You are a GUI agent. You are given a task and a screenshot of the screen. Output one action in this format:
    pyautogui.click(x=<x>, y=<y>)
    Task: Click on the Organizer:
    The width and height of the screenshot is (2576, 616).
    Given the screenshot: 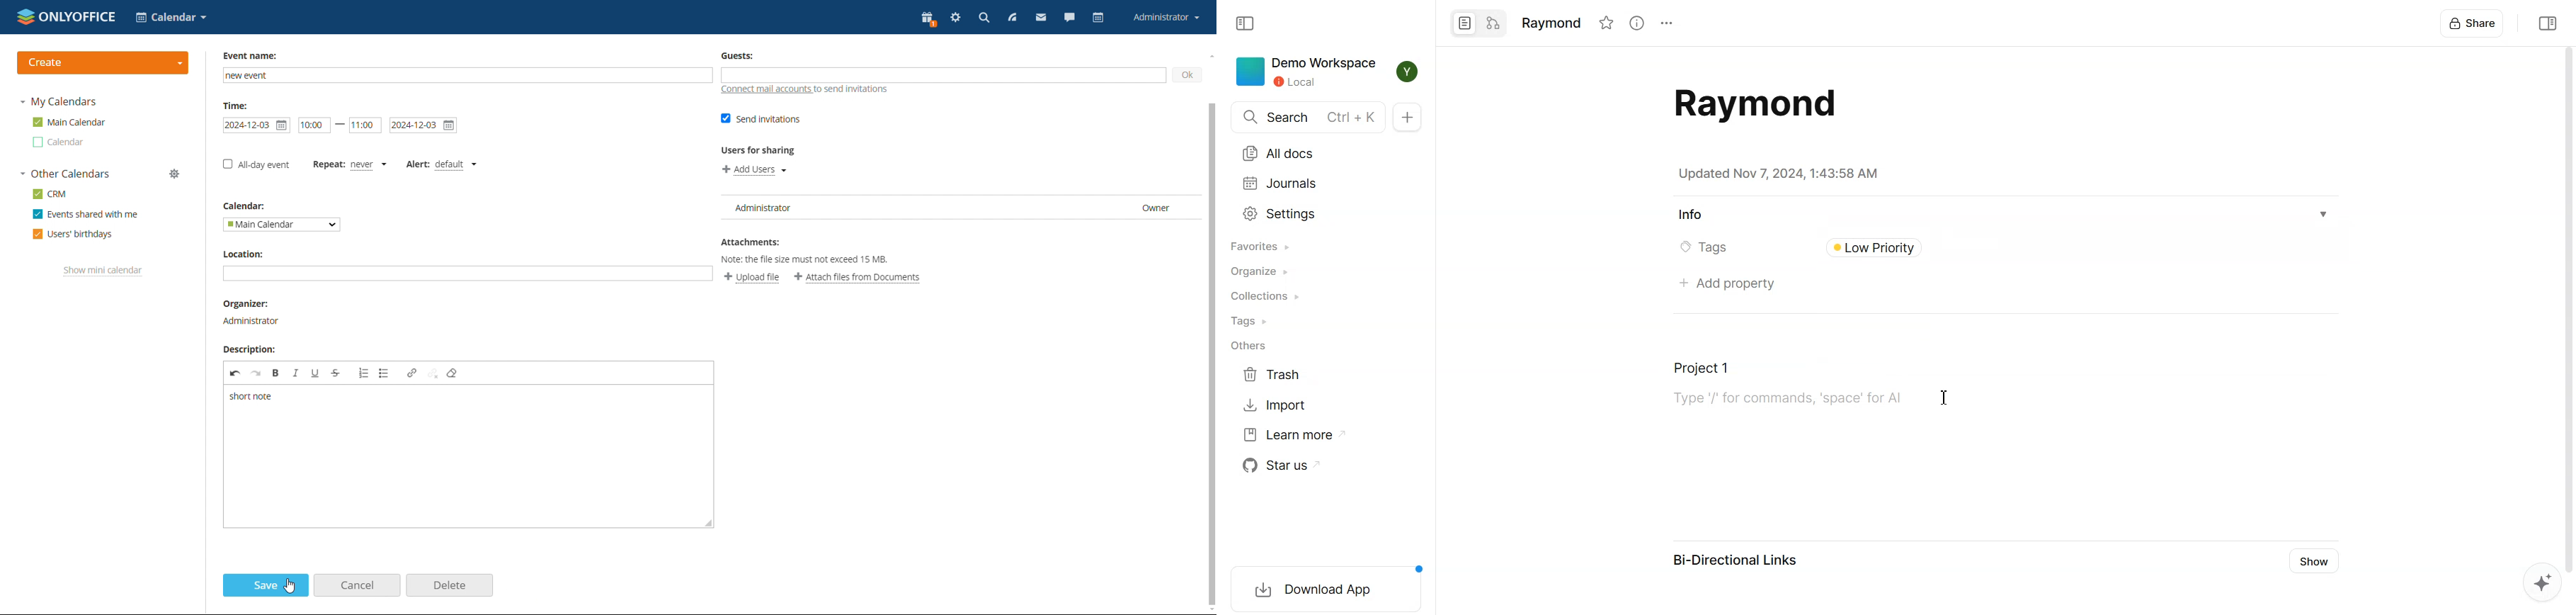 What is the action you would take?
    pyautogui.click(x=246, y=302)
    